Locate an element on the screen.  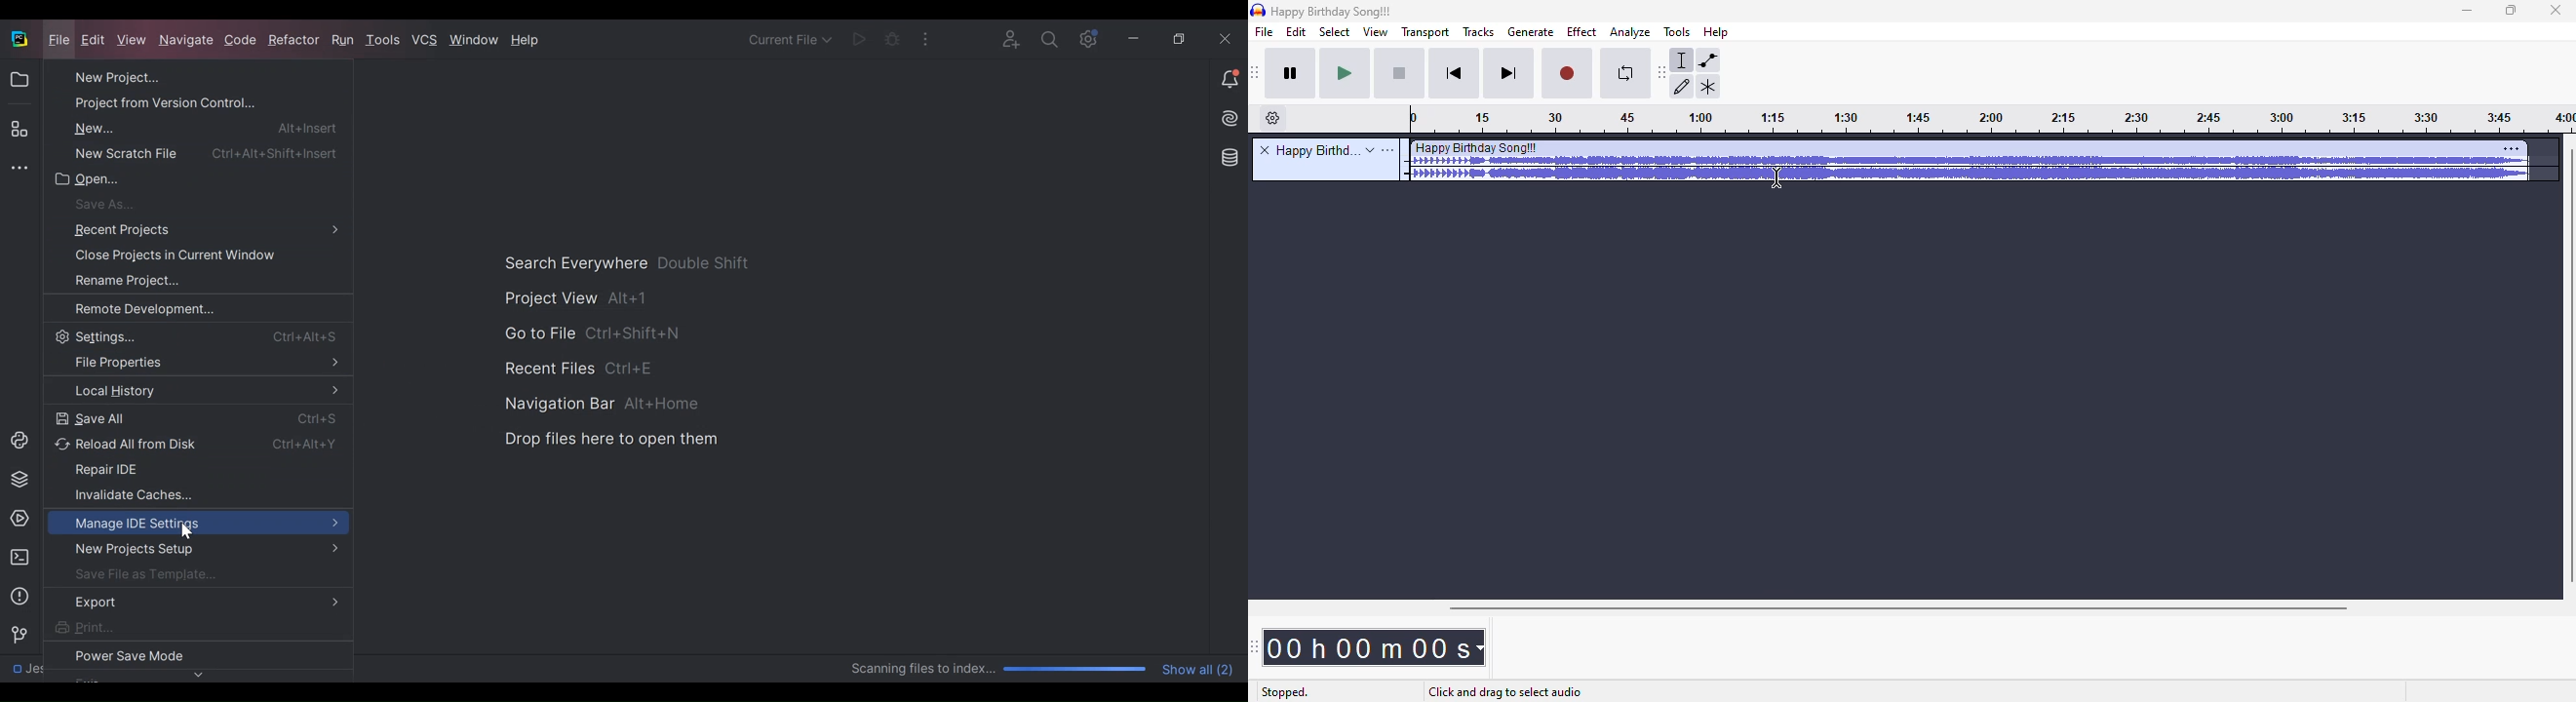
skip to end is located at coordinates (1509, 74).